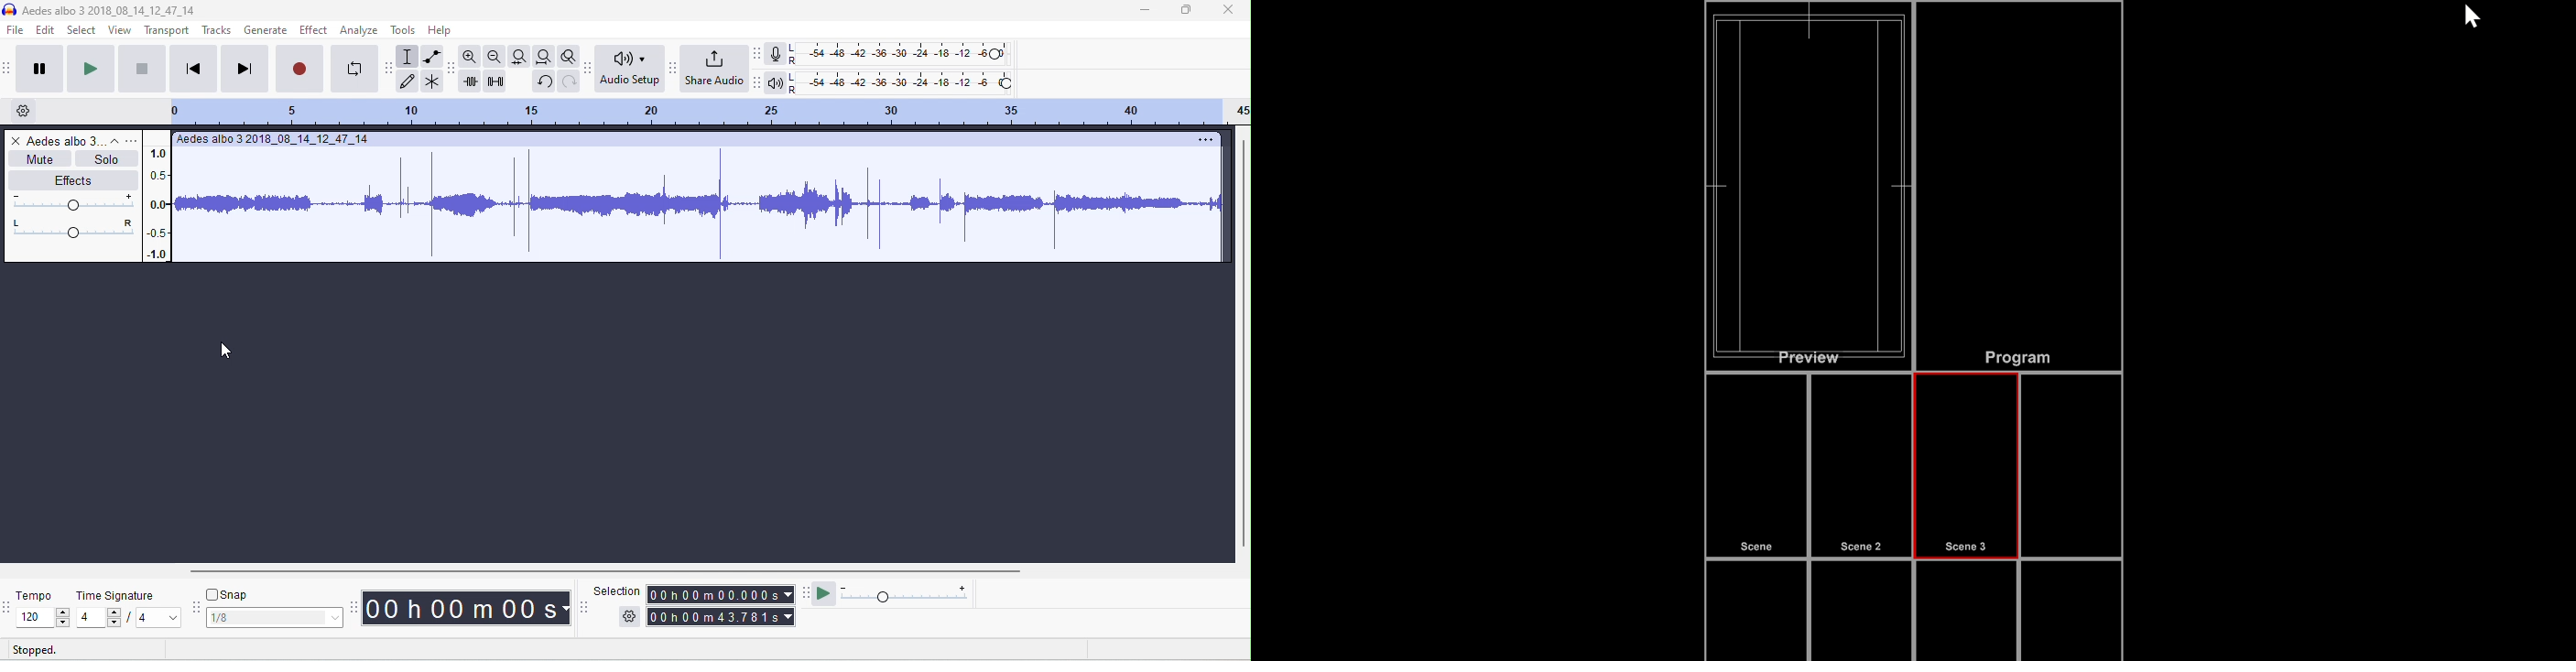 This screenshot has width=2576, height=672. What do you see at coordinates (495, 57) in the screenshot?
I see `zoom out` at bounding box center [495, 57].